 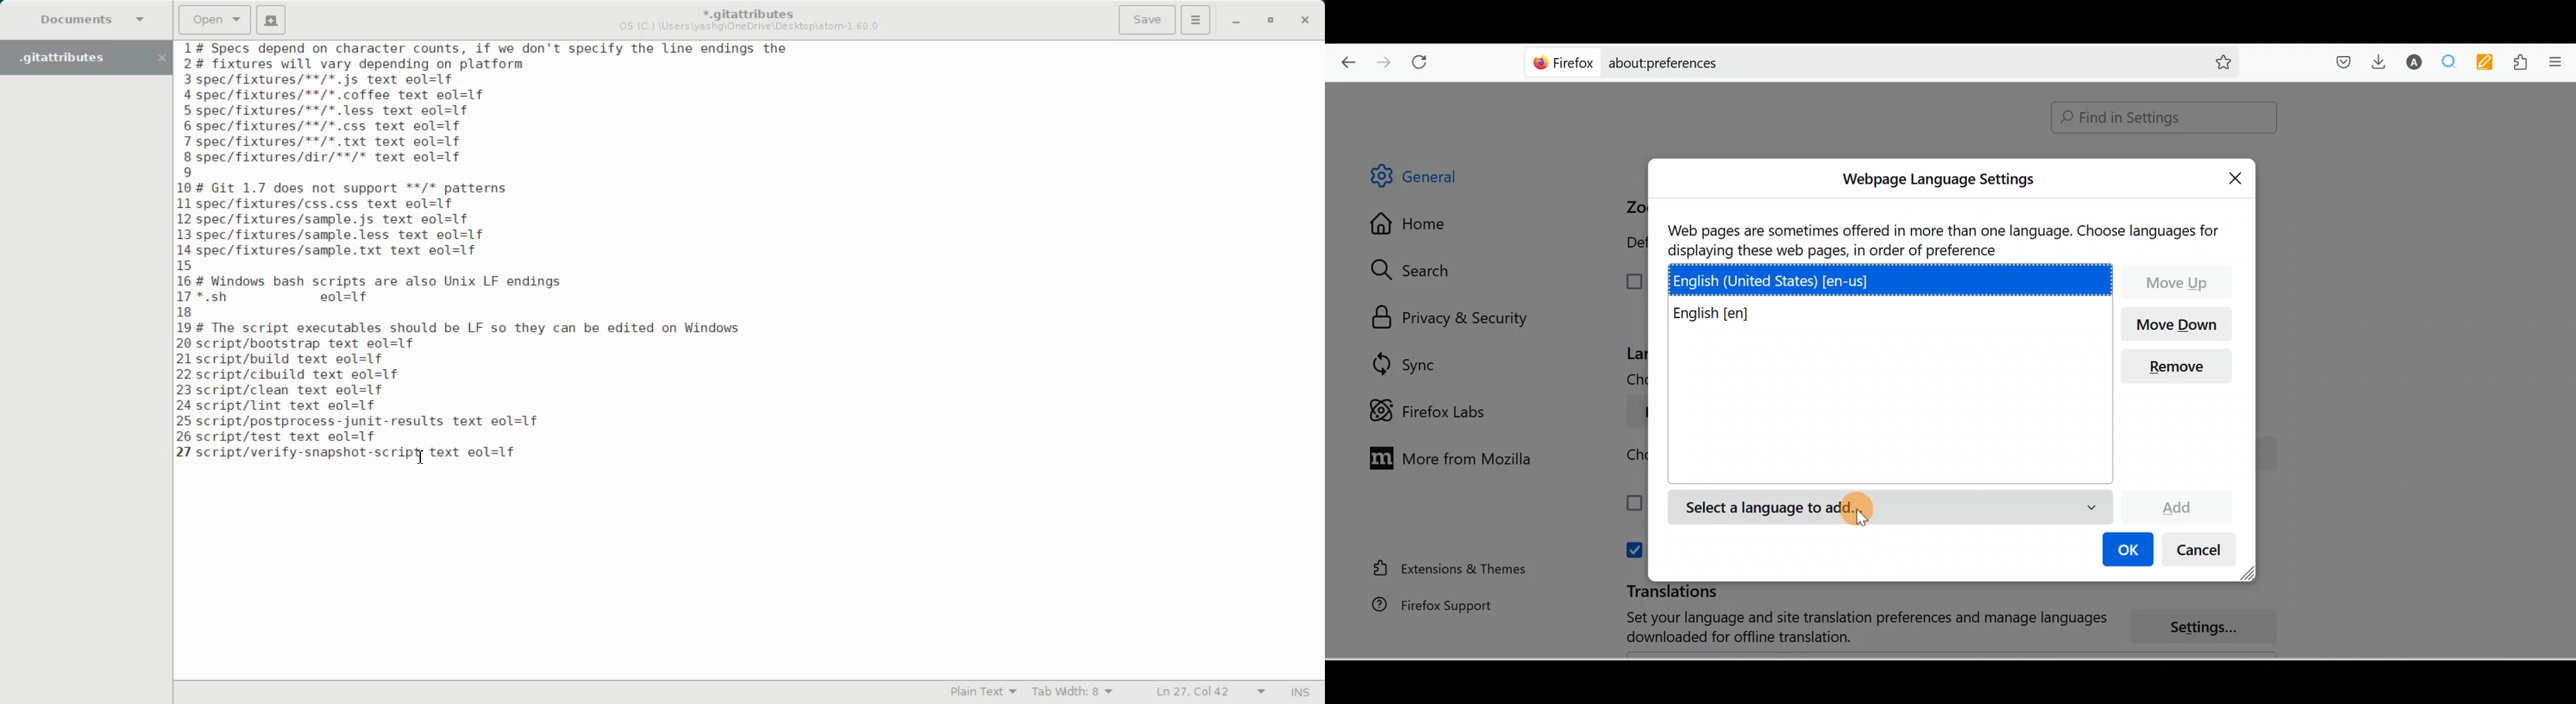 I want to click on More from Mozilla, so click(x=1447, y=457).